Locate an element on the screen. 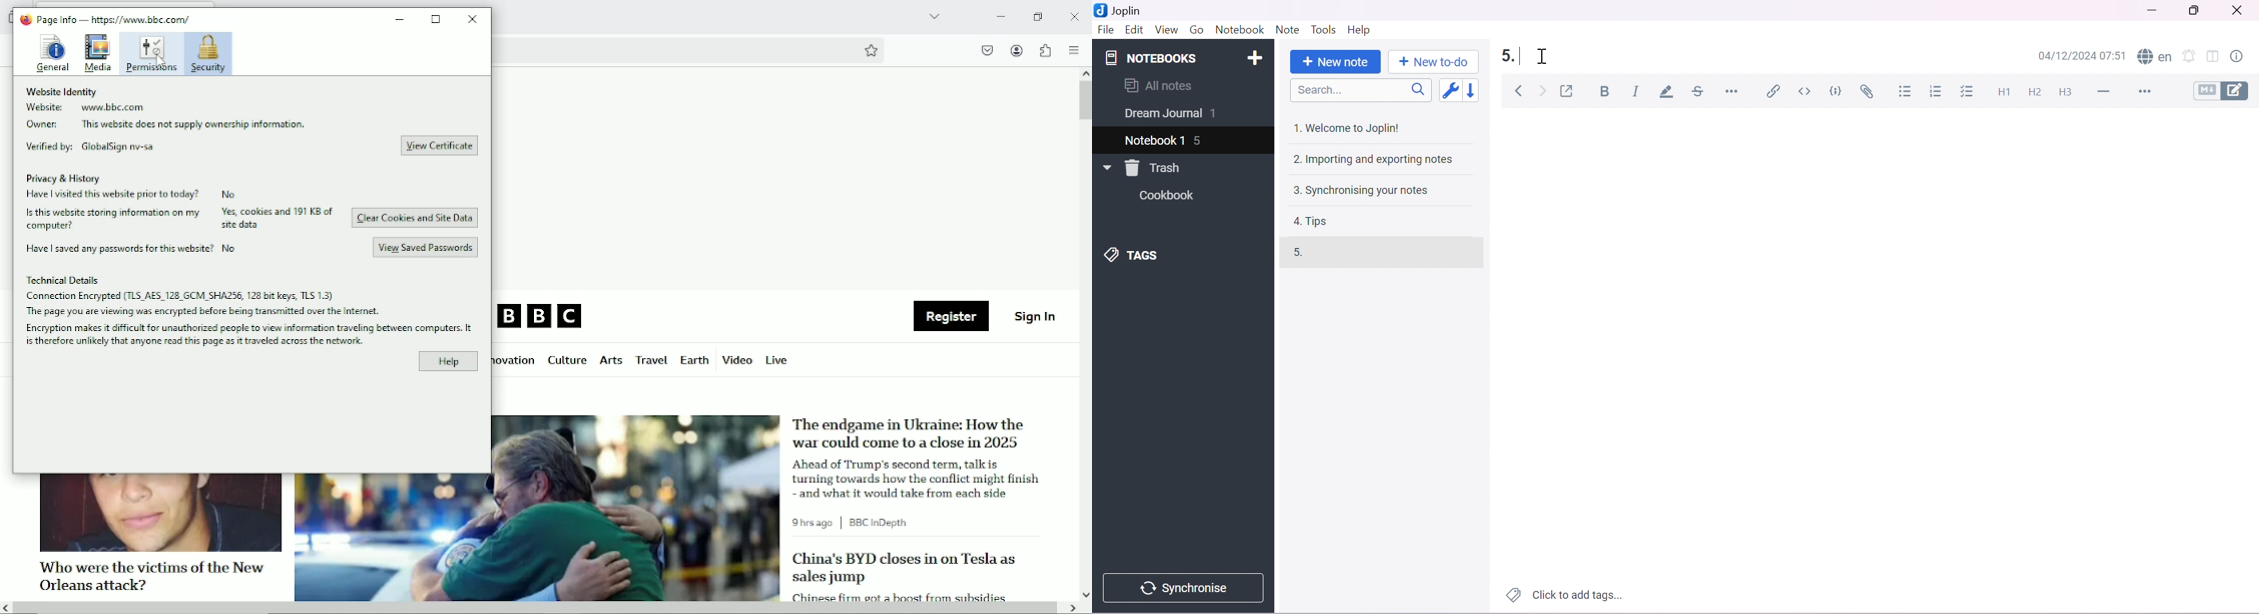 This screenshot has height=616, width=2268. typing cursor is located at coordinates (1516, 58).